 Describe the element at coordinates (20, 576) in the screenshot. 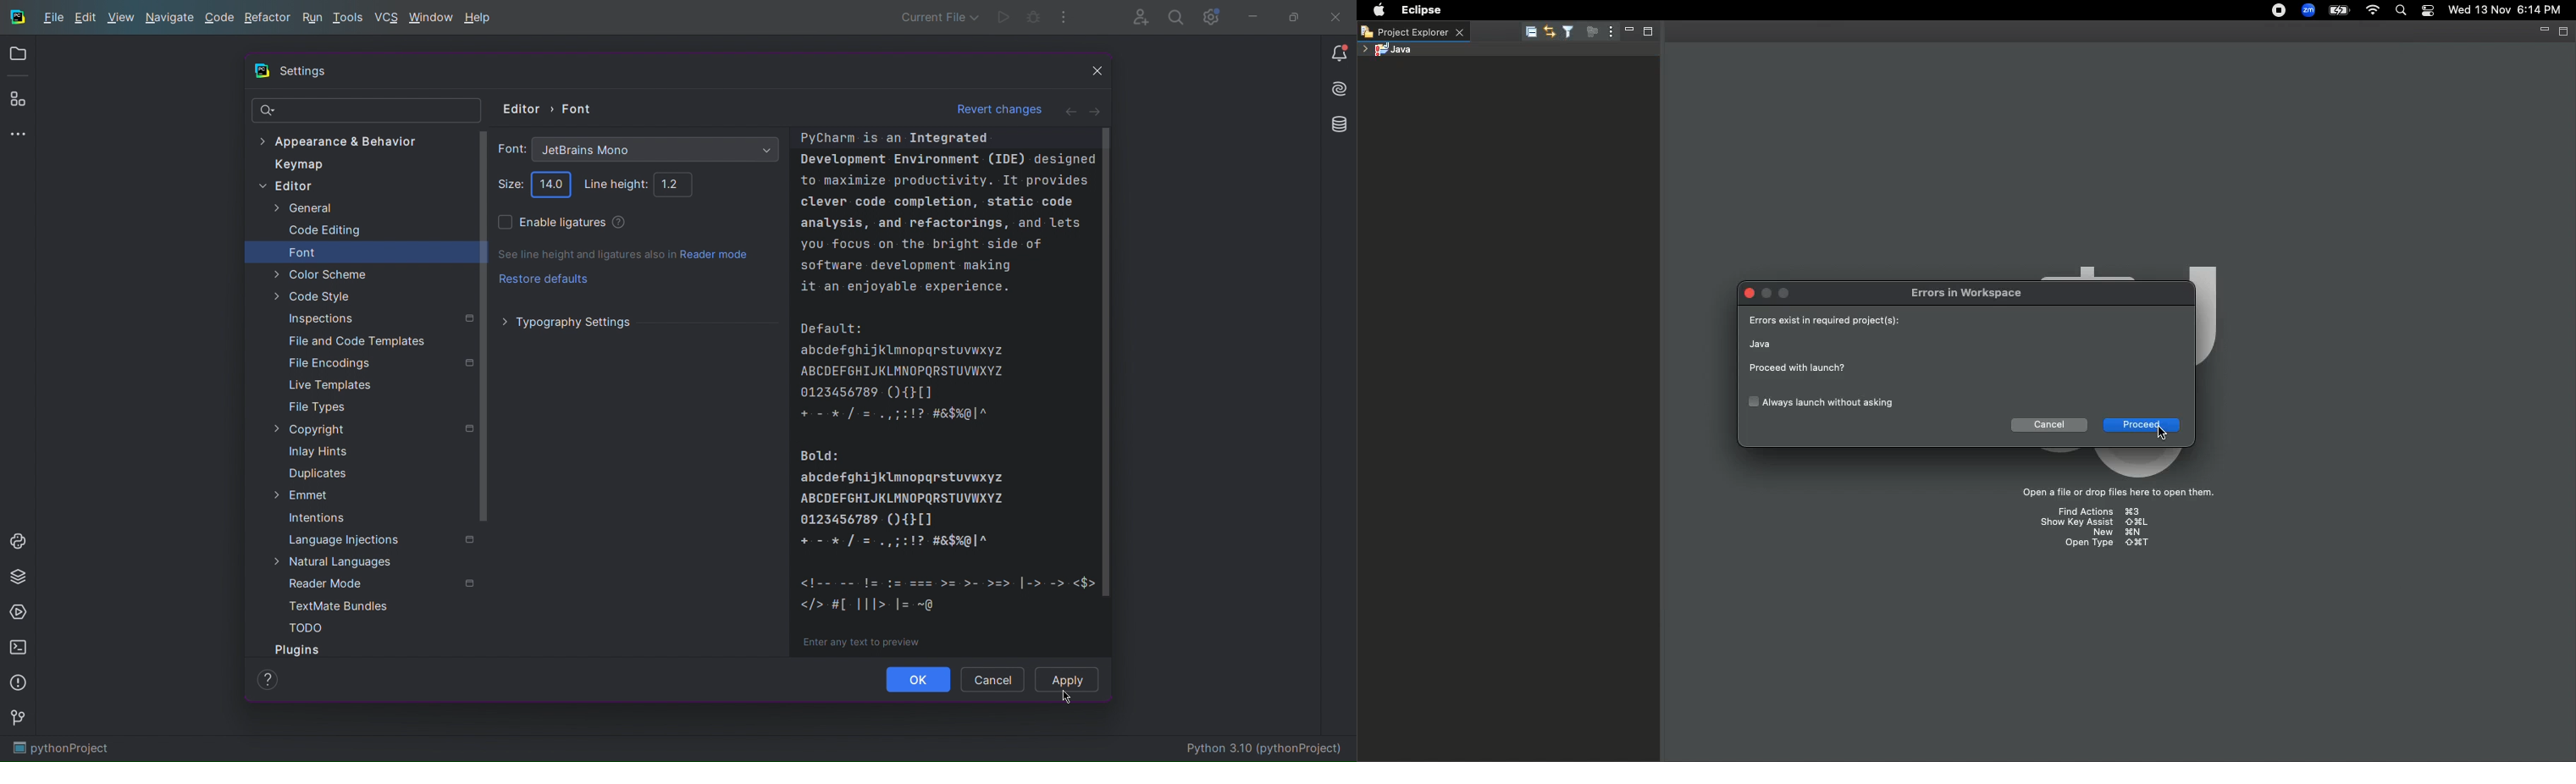

I see `Python Packages` at that location.